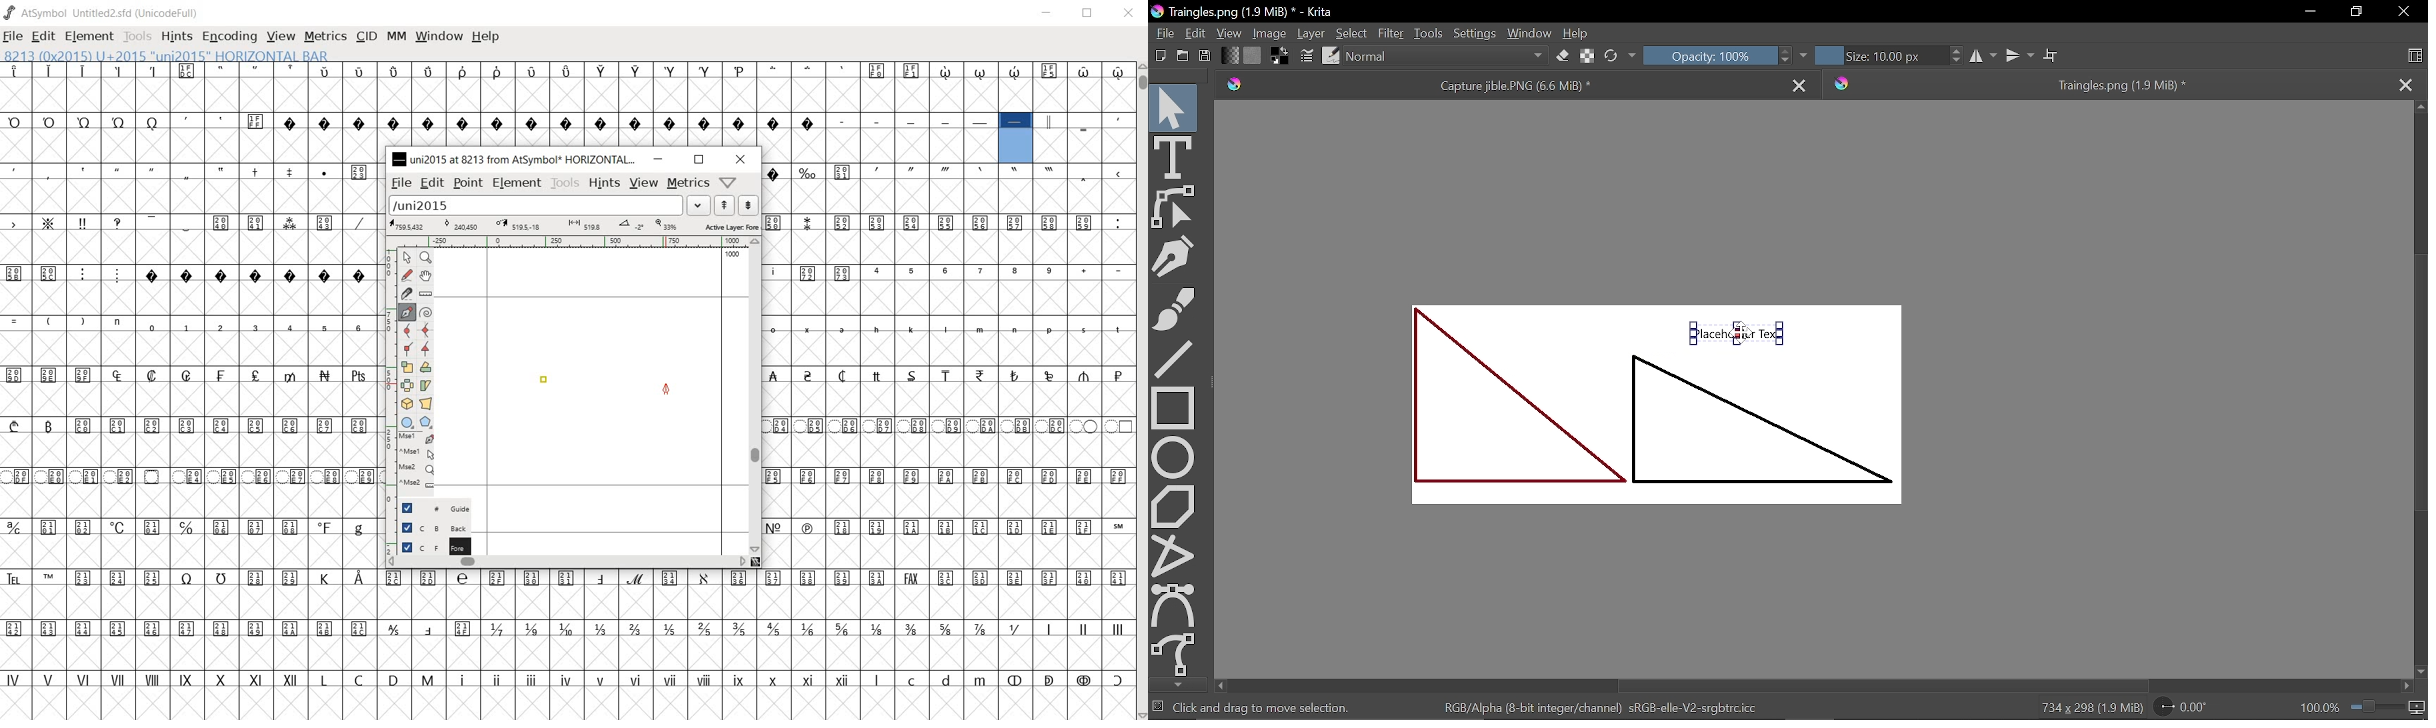 The width and height of the screenshot is (2436, 728). What do you see at coordinates (406, 330) in the screenshot?
I see `add a curve point` at bounding box center [406, 330].